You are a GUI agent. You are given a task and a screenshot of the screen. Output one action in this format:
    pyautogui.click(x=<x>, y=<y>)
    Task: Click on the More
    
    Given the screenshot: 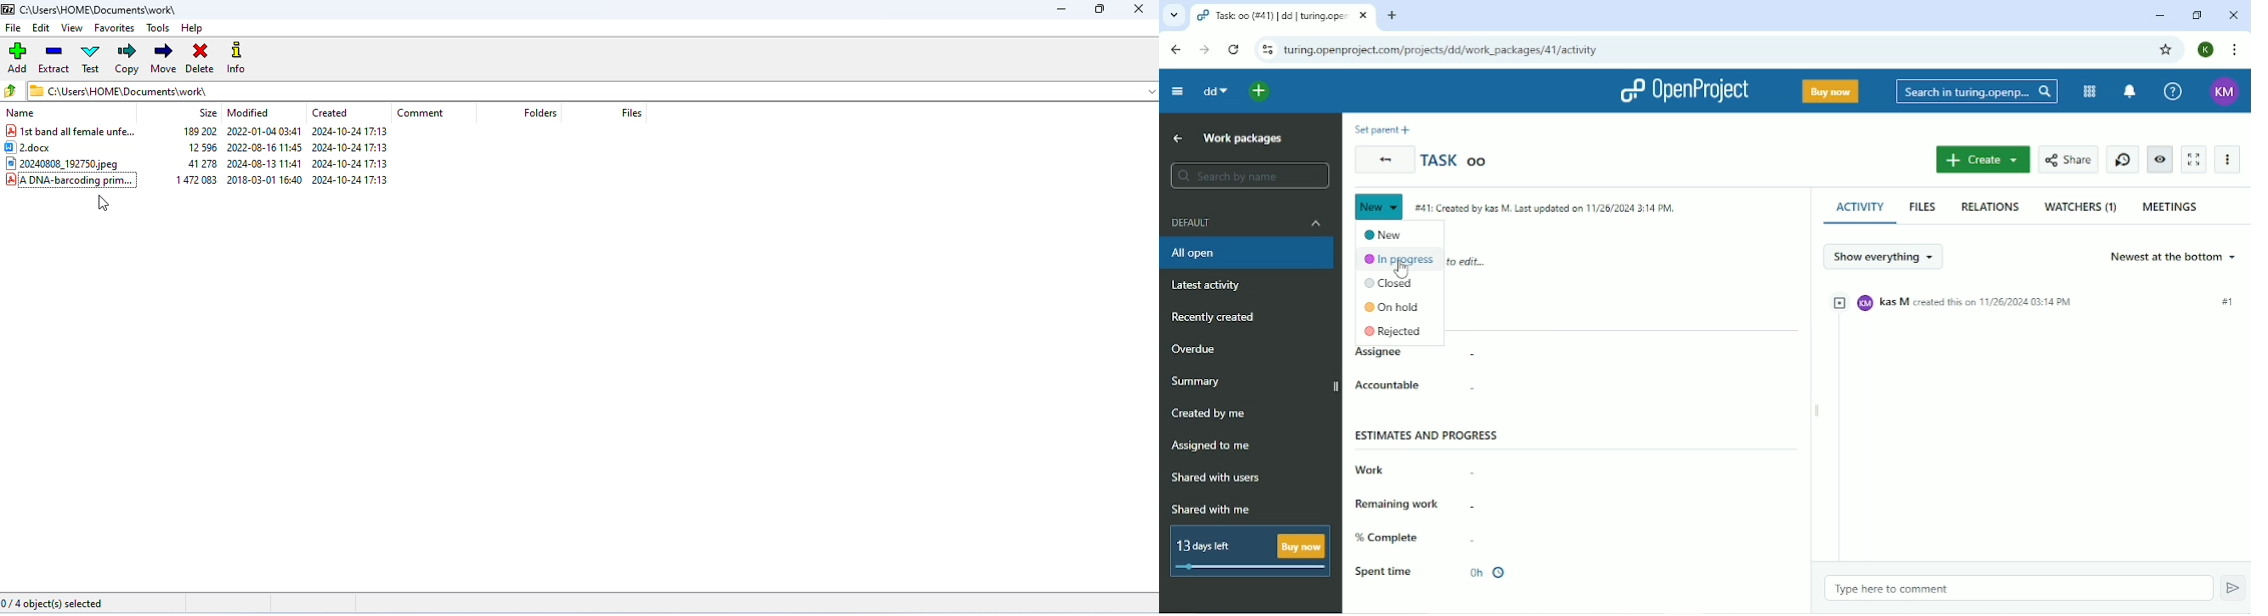 What is the action you would take?
    pyautogui.click(x=2229, y=158)
    